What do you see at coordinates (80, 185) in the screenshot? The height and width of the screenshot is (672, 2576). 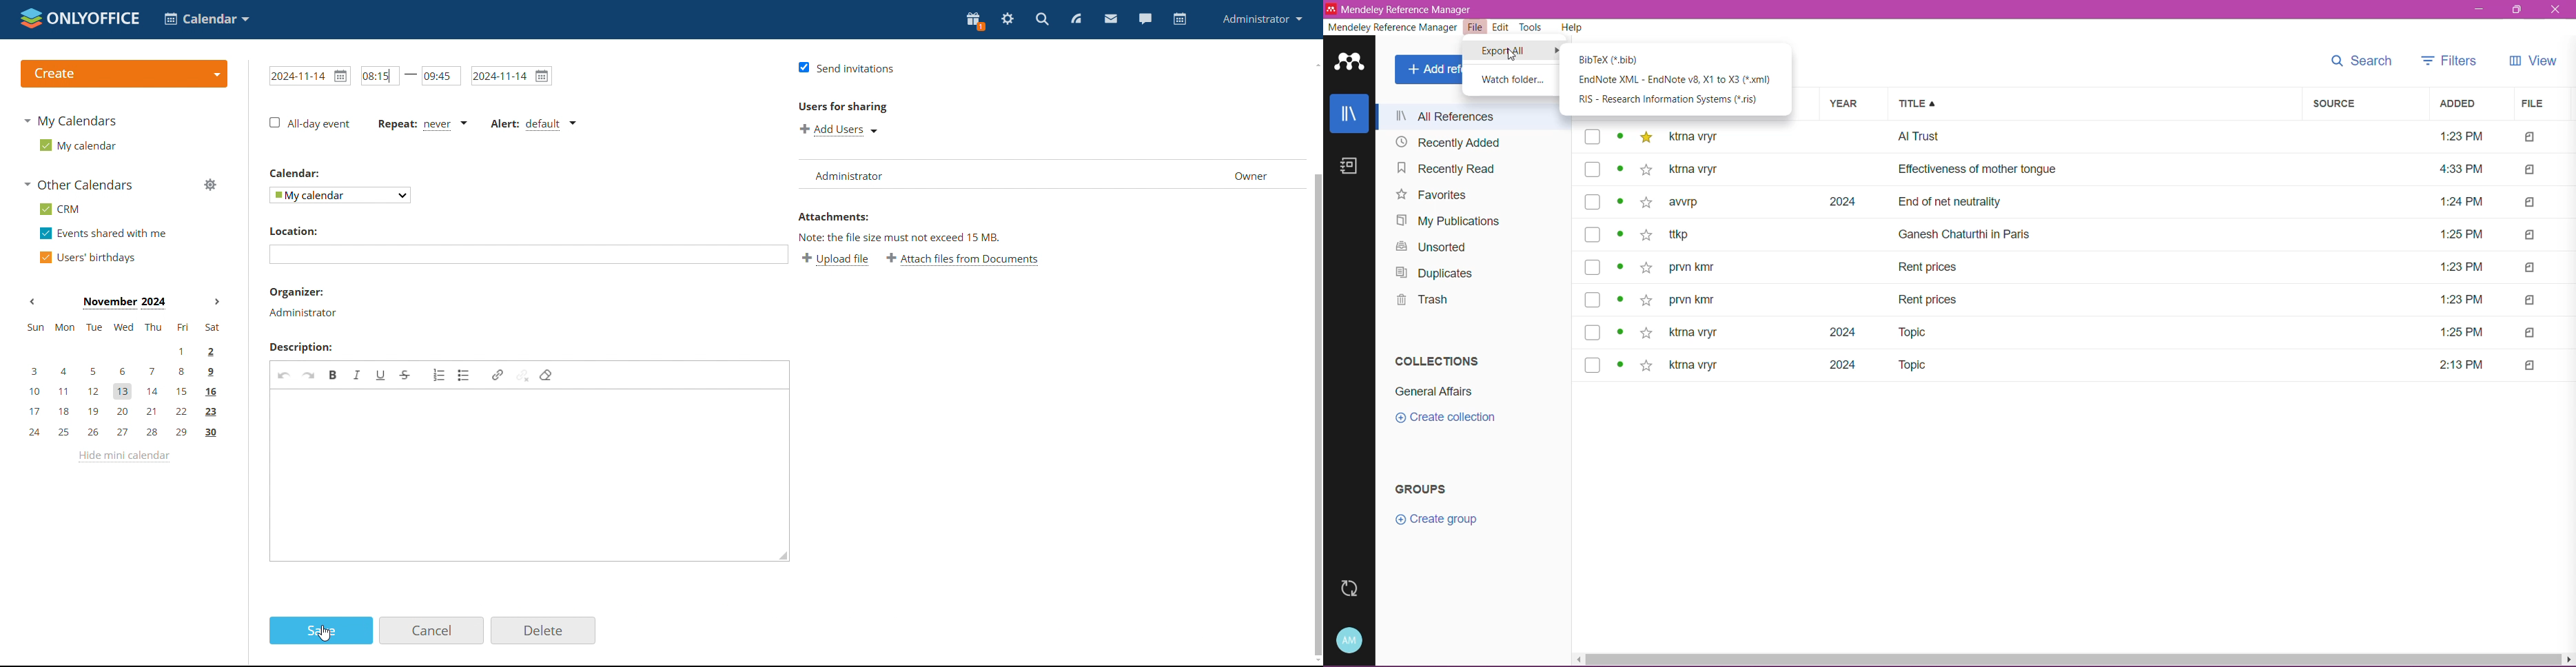 I see `other calendars` at bounding box center [80, 185].